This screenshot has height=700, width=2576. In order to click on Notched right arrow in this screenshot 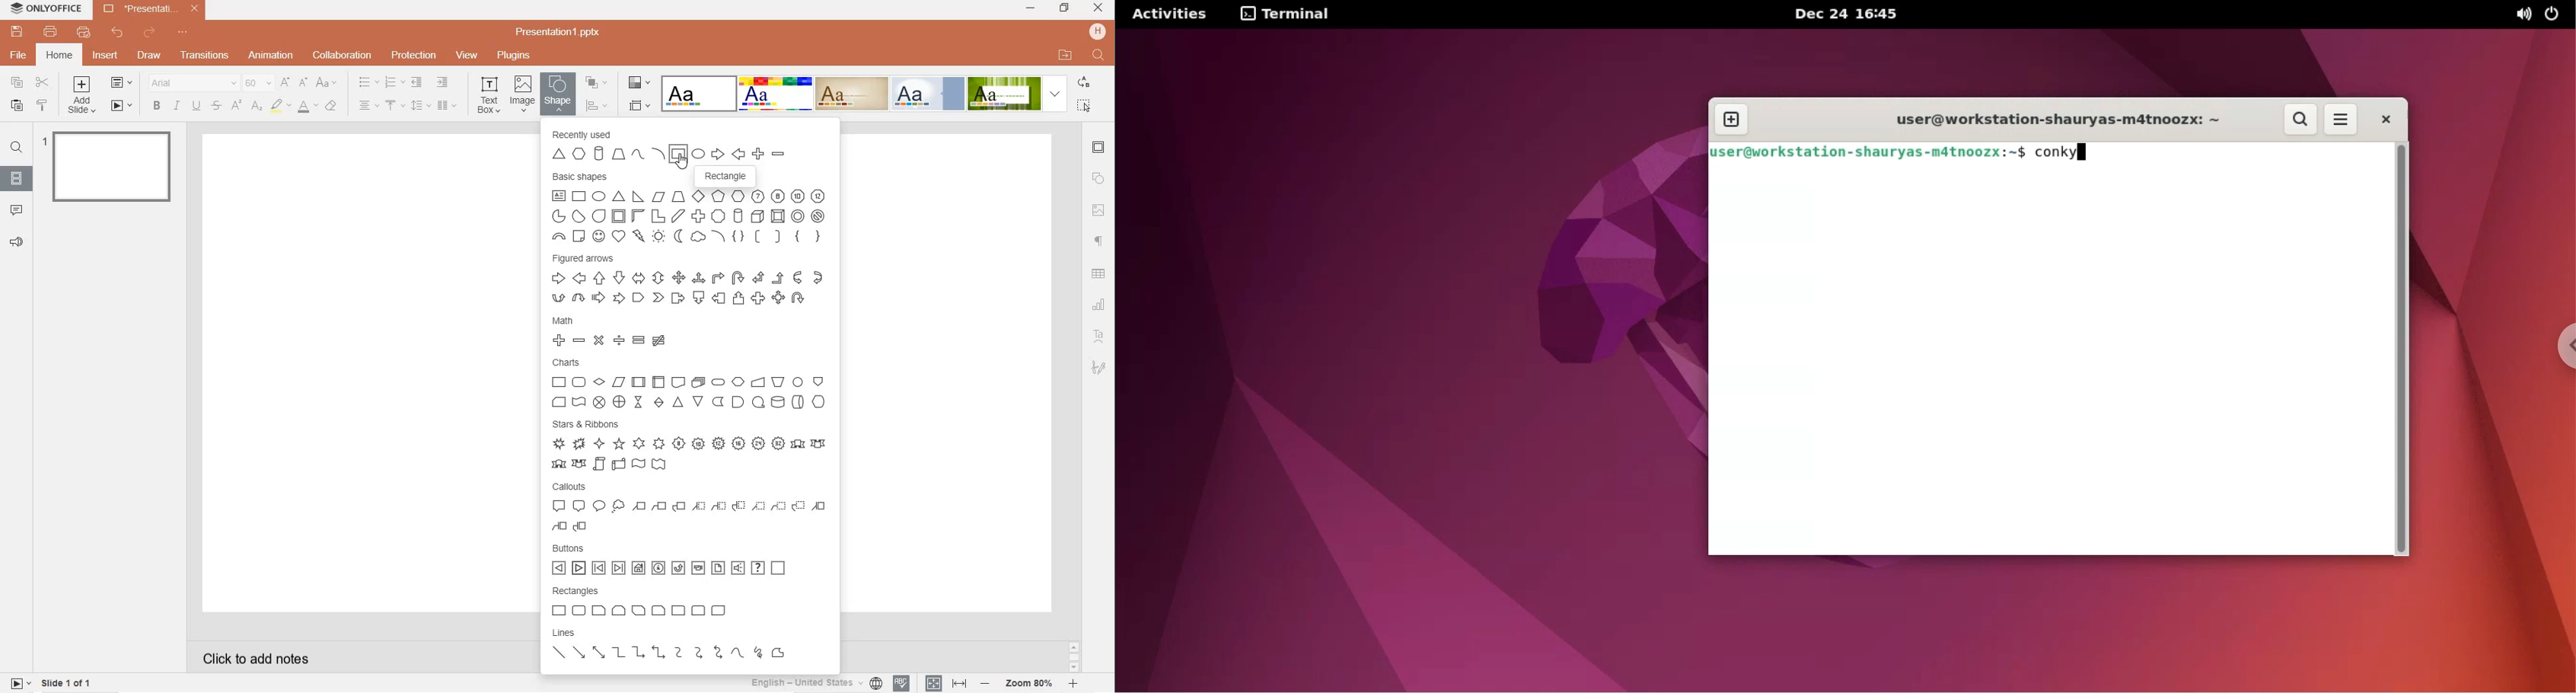, I will do `click(618, 299)`.